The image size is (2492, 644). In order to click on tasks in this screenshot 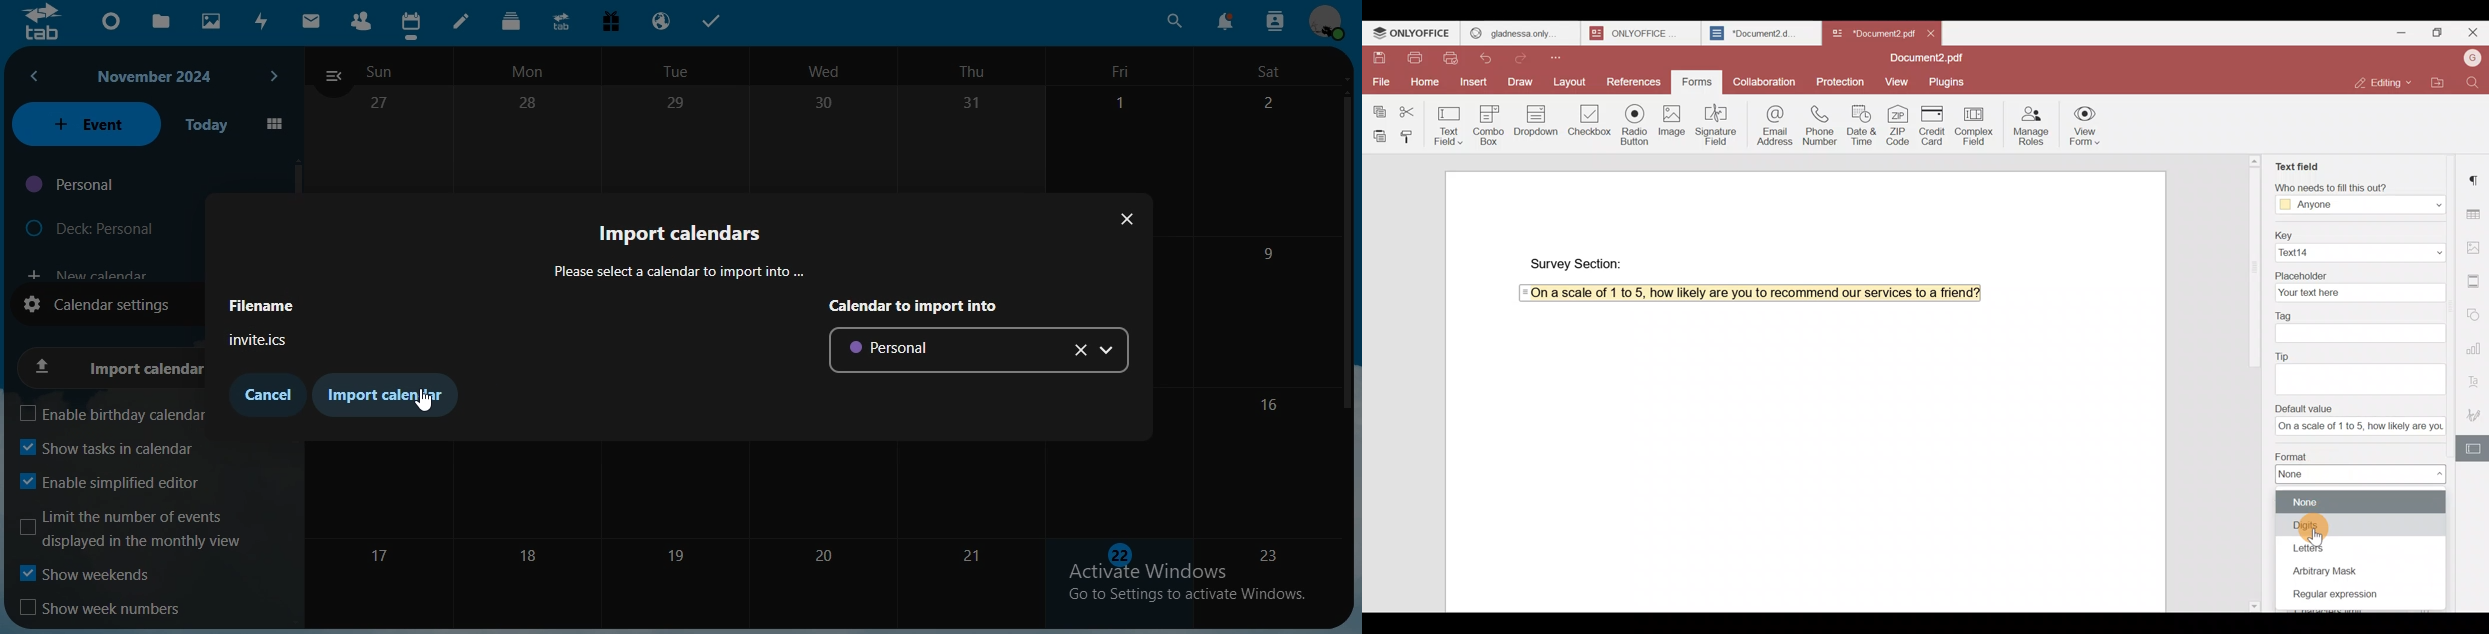, I will do `click(715, 22)`.